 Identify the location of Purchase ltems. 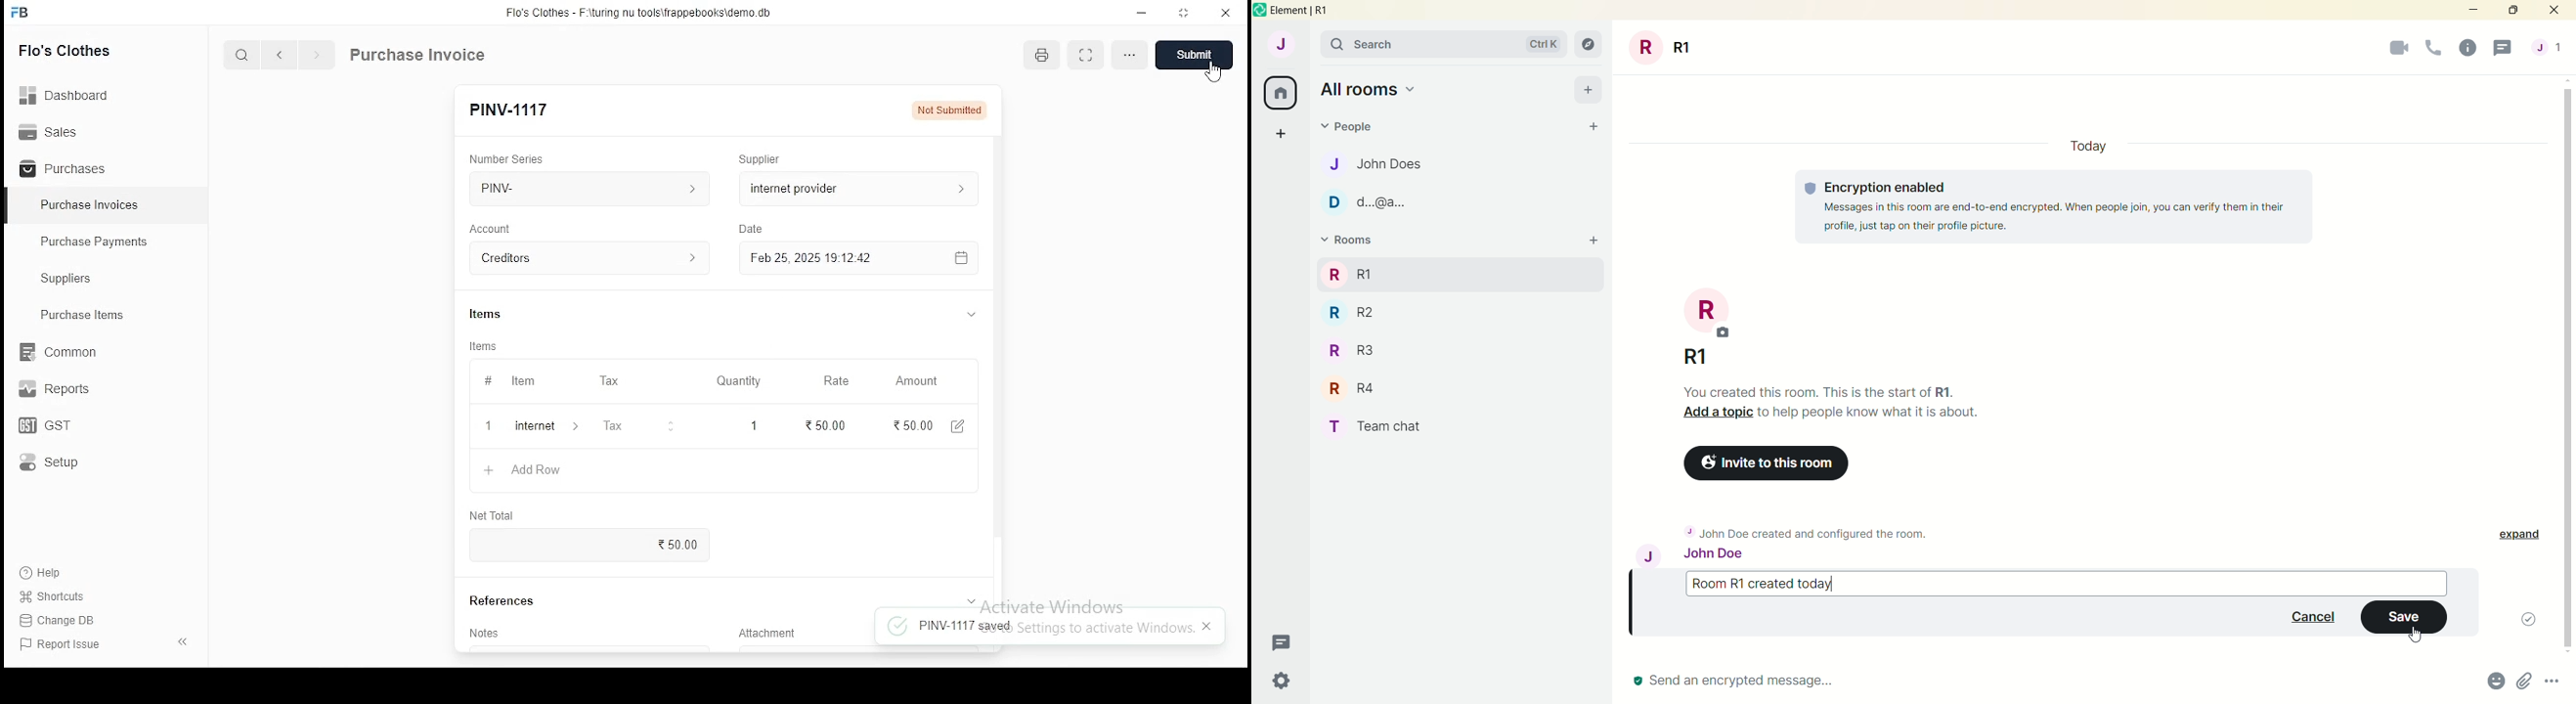
(73, 316).